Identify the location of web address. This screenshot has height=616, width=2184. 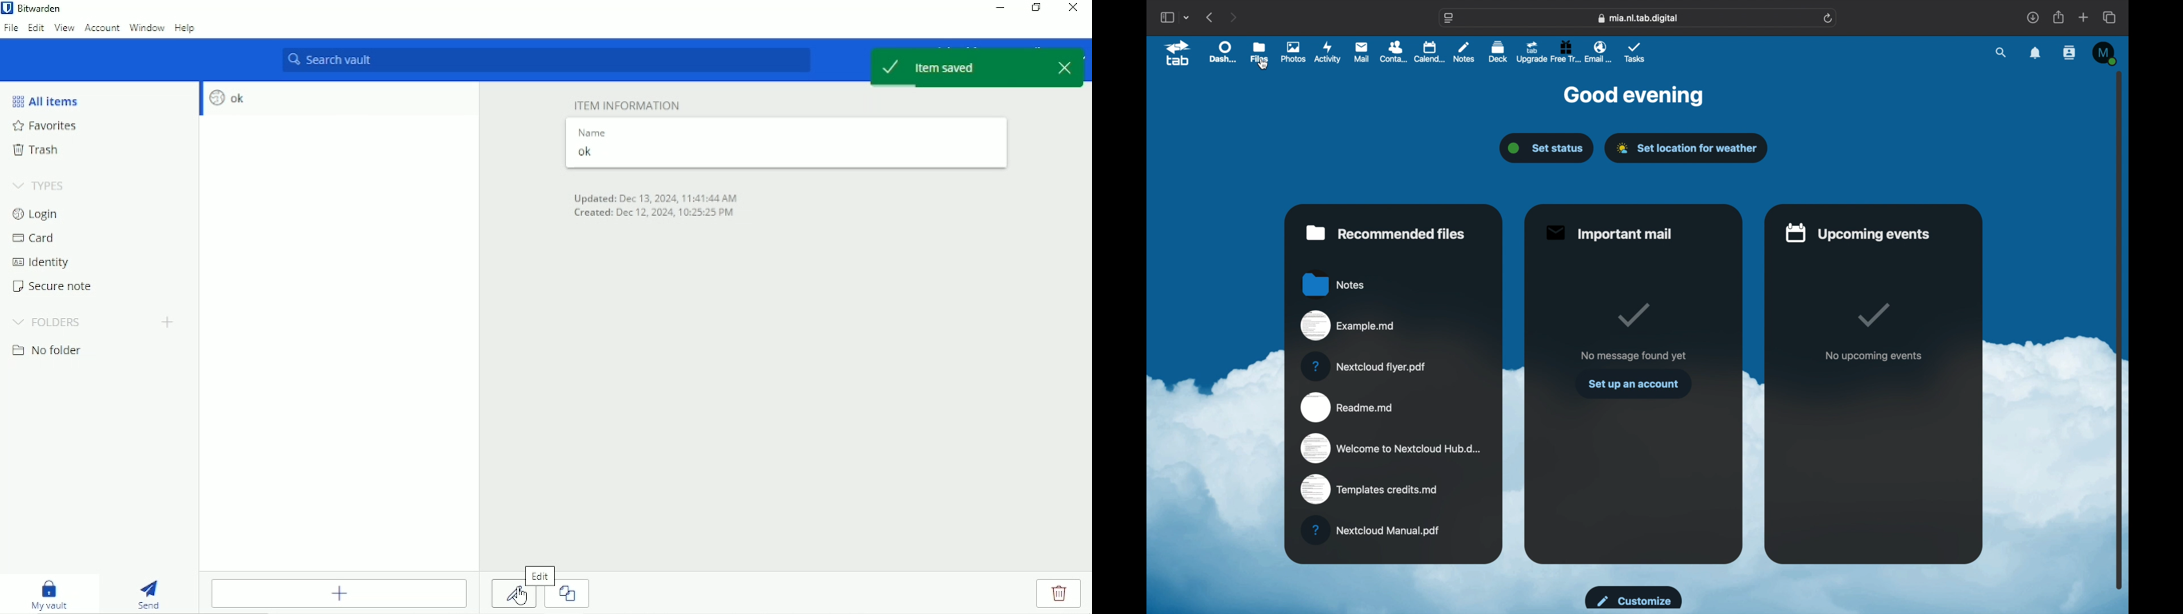
(1639, 19).